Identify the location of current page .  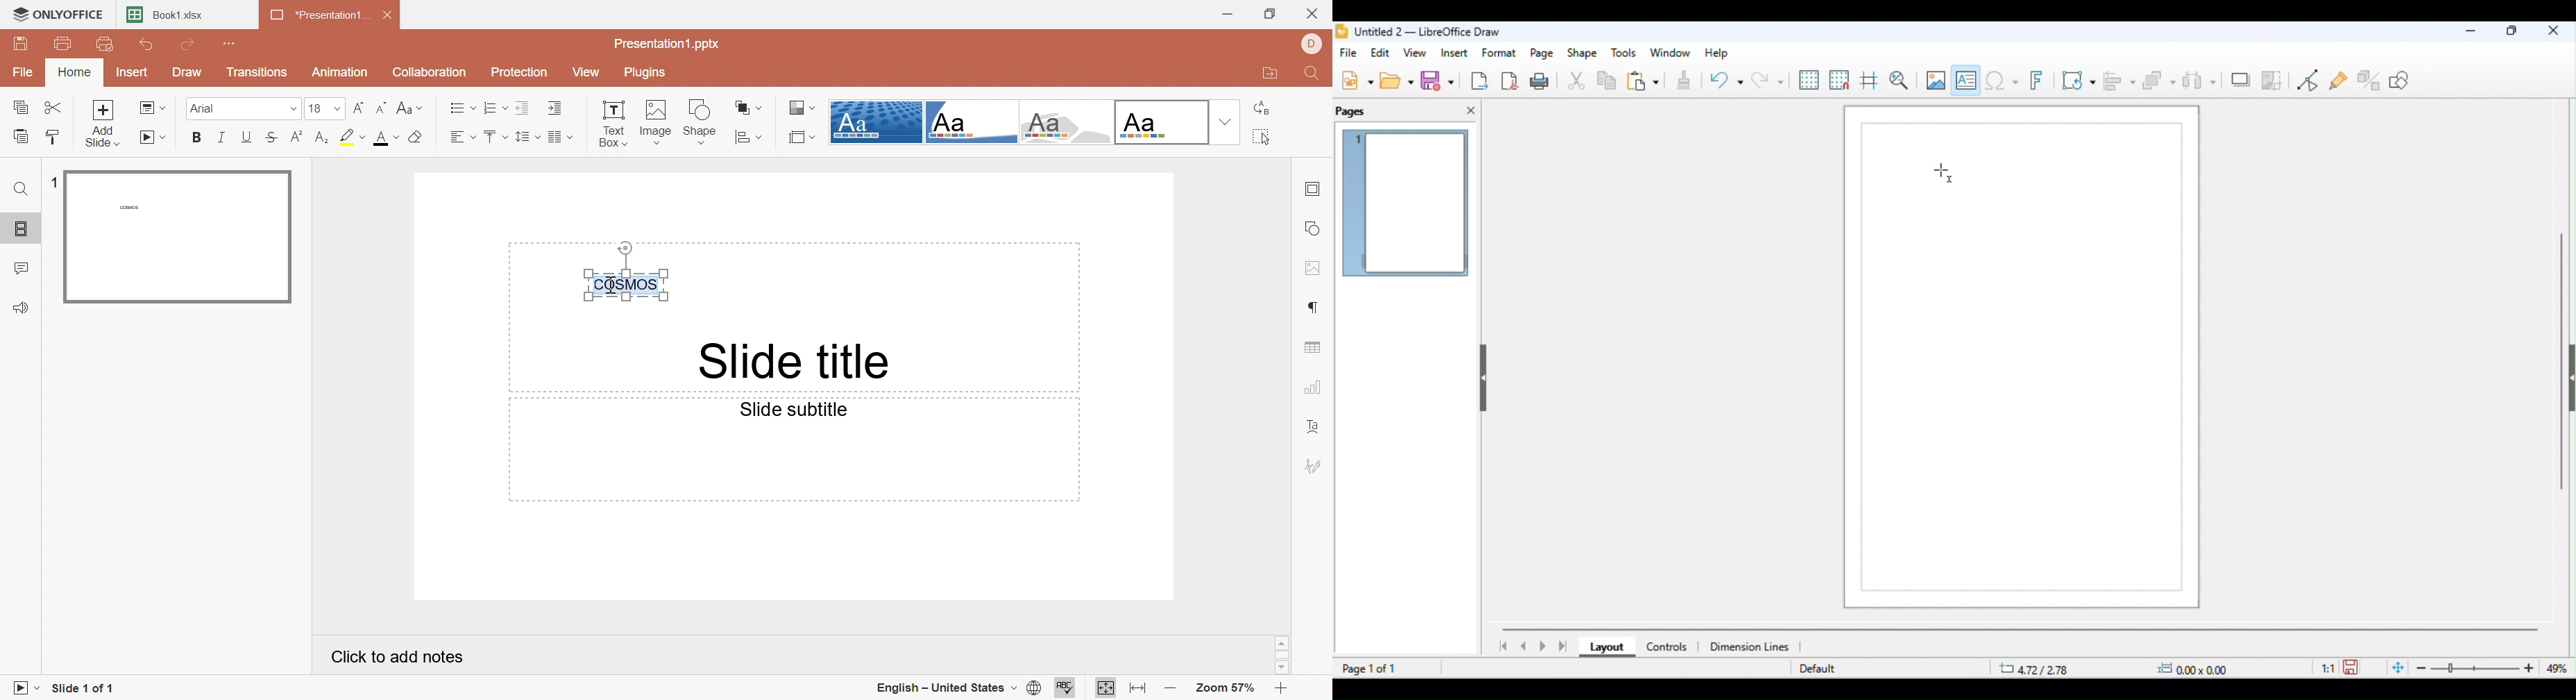
(1407, 205).